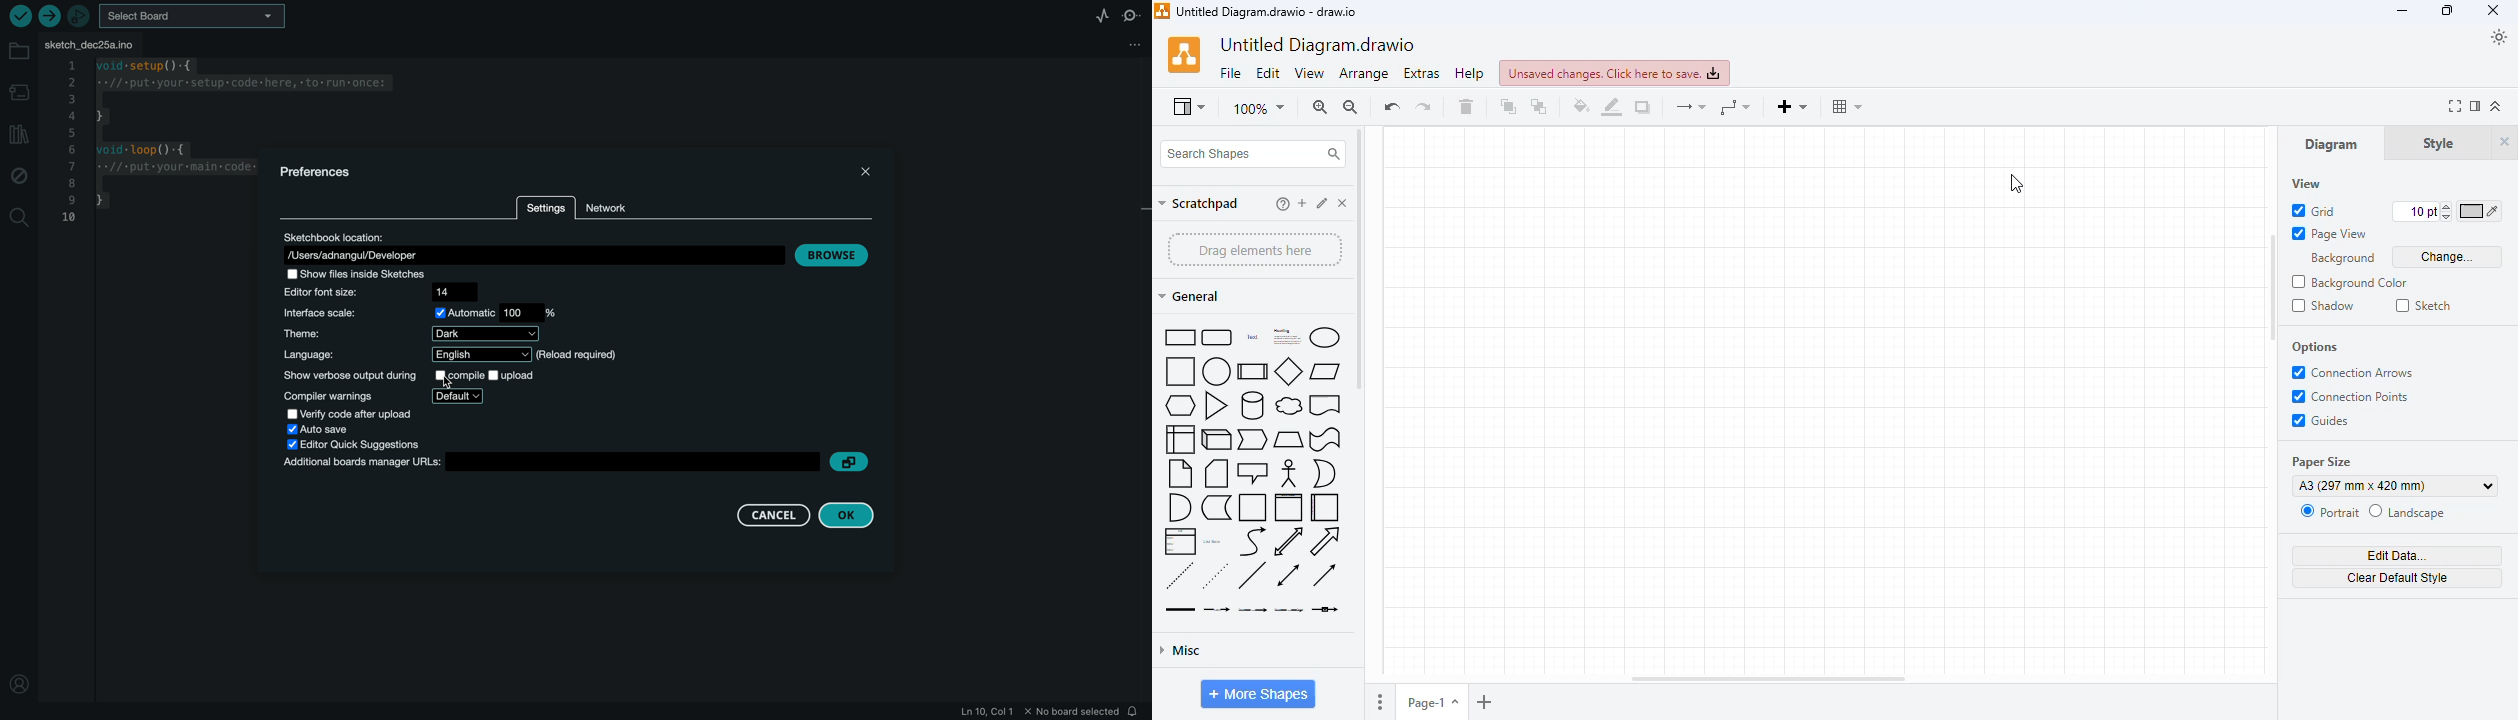 The image size is (2520, 728). Describe the element at coordinates (1216, 508) in the screenshot. I see `data storage` at that location.